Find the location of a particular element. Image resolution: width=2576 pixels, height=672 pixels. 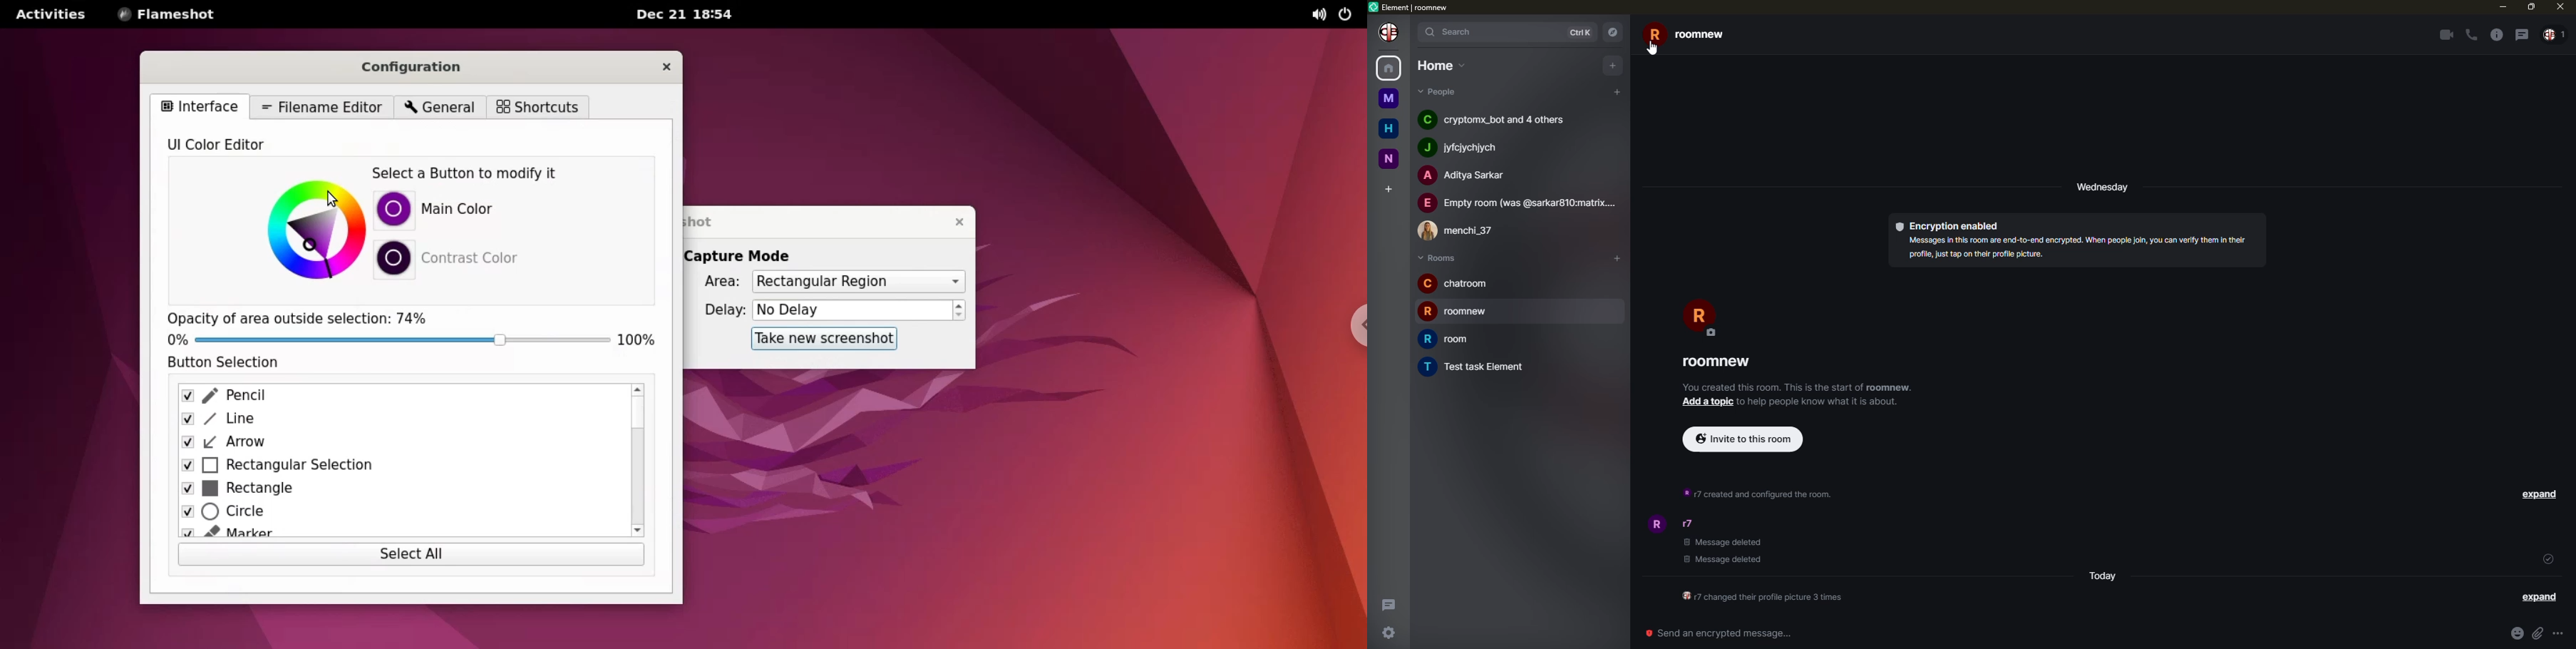

add is located at coordinates (1615, 258).